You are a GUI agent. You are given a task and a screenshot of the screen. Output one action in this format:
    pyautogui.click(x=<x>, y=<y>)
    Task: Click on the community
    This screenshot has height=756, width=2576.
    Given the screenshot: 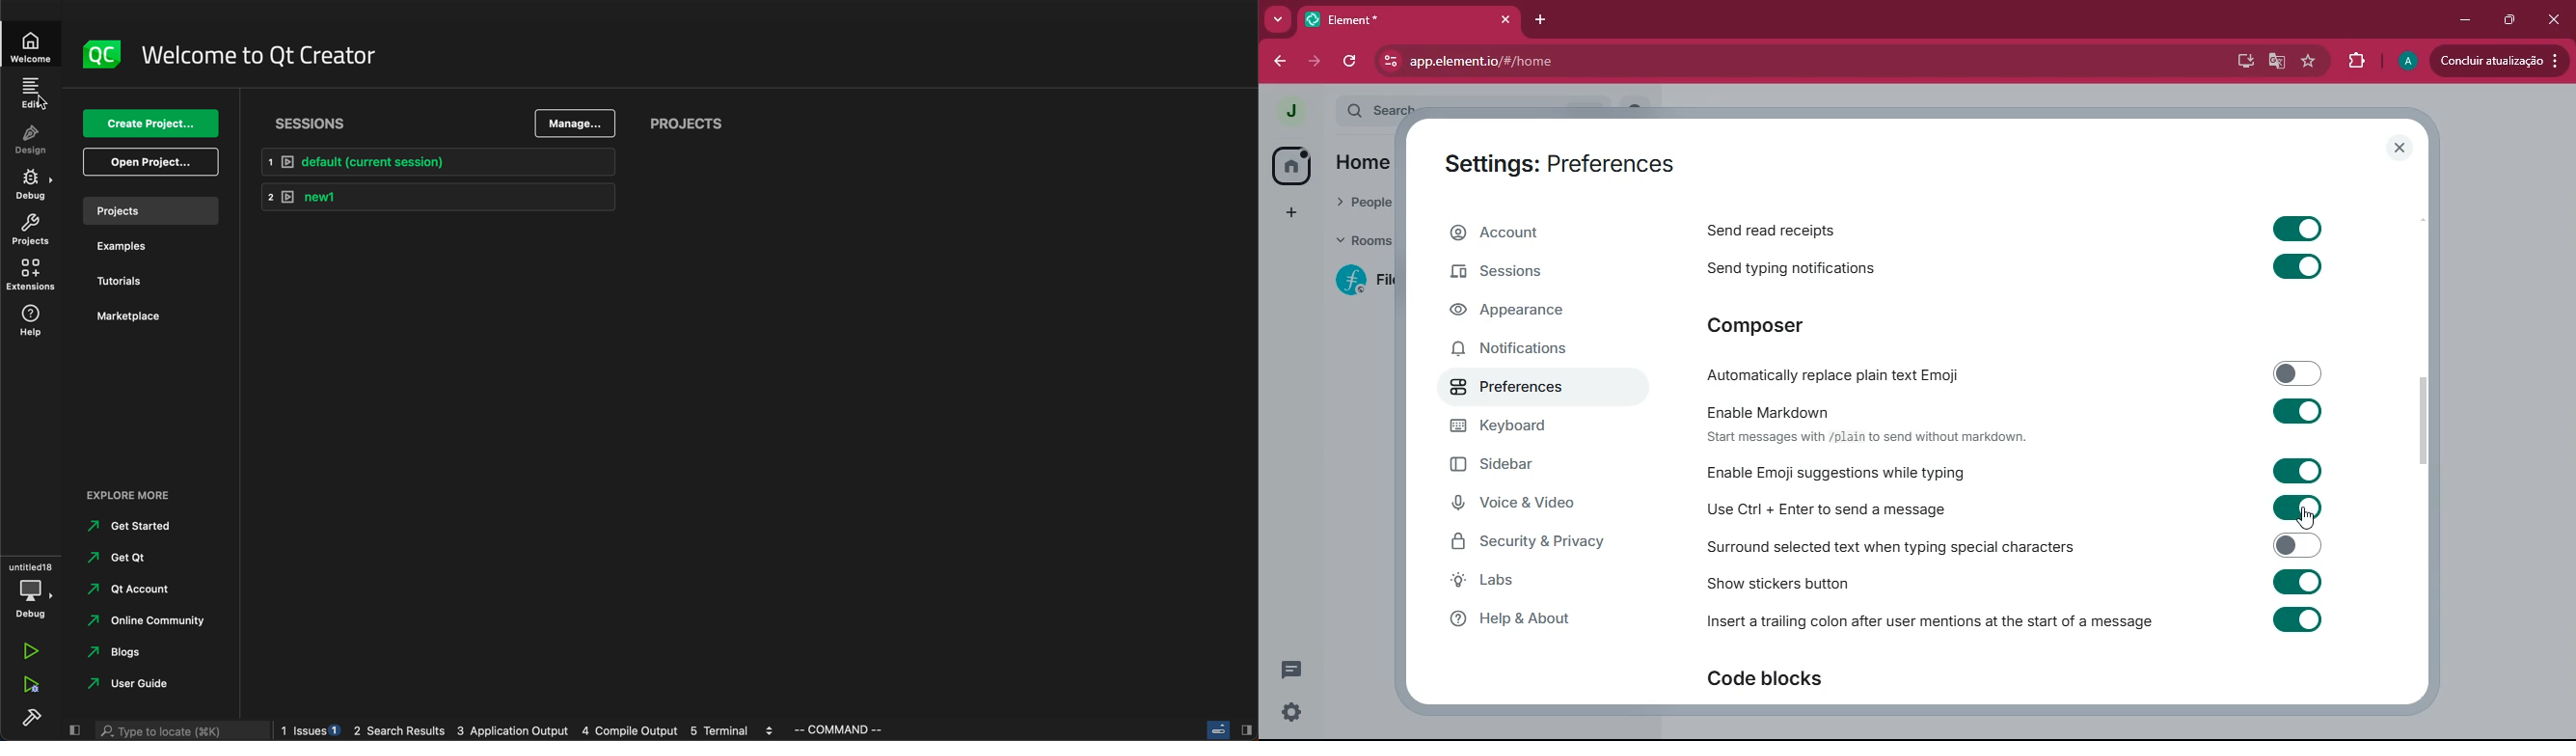 What is the action you would take?
    pyautogui.click(x=153, y=620)
    